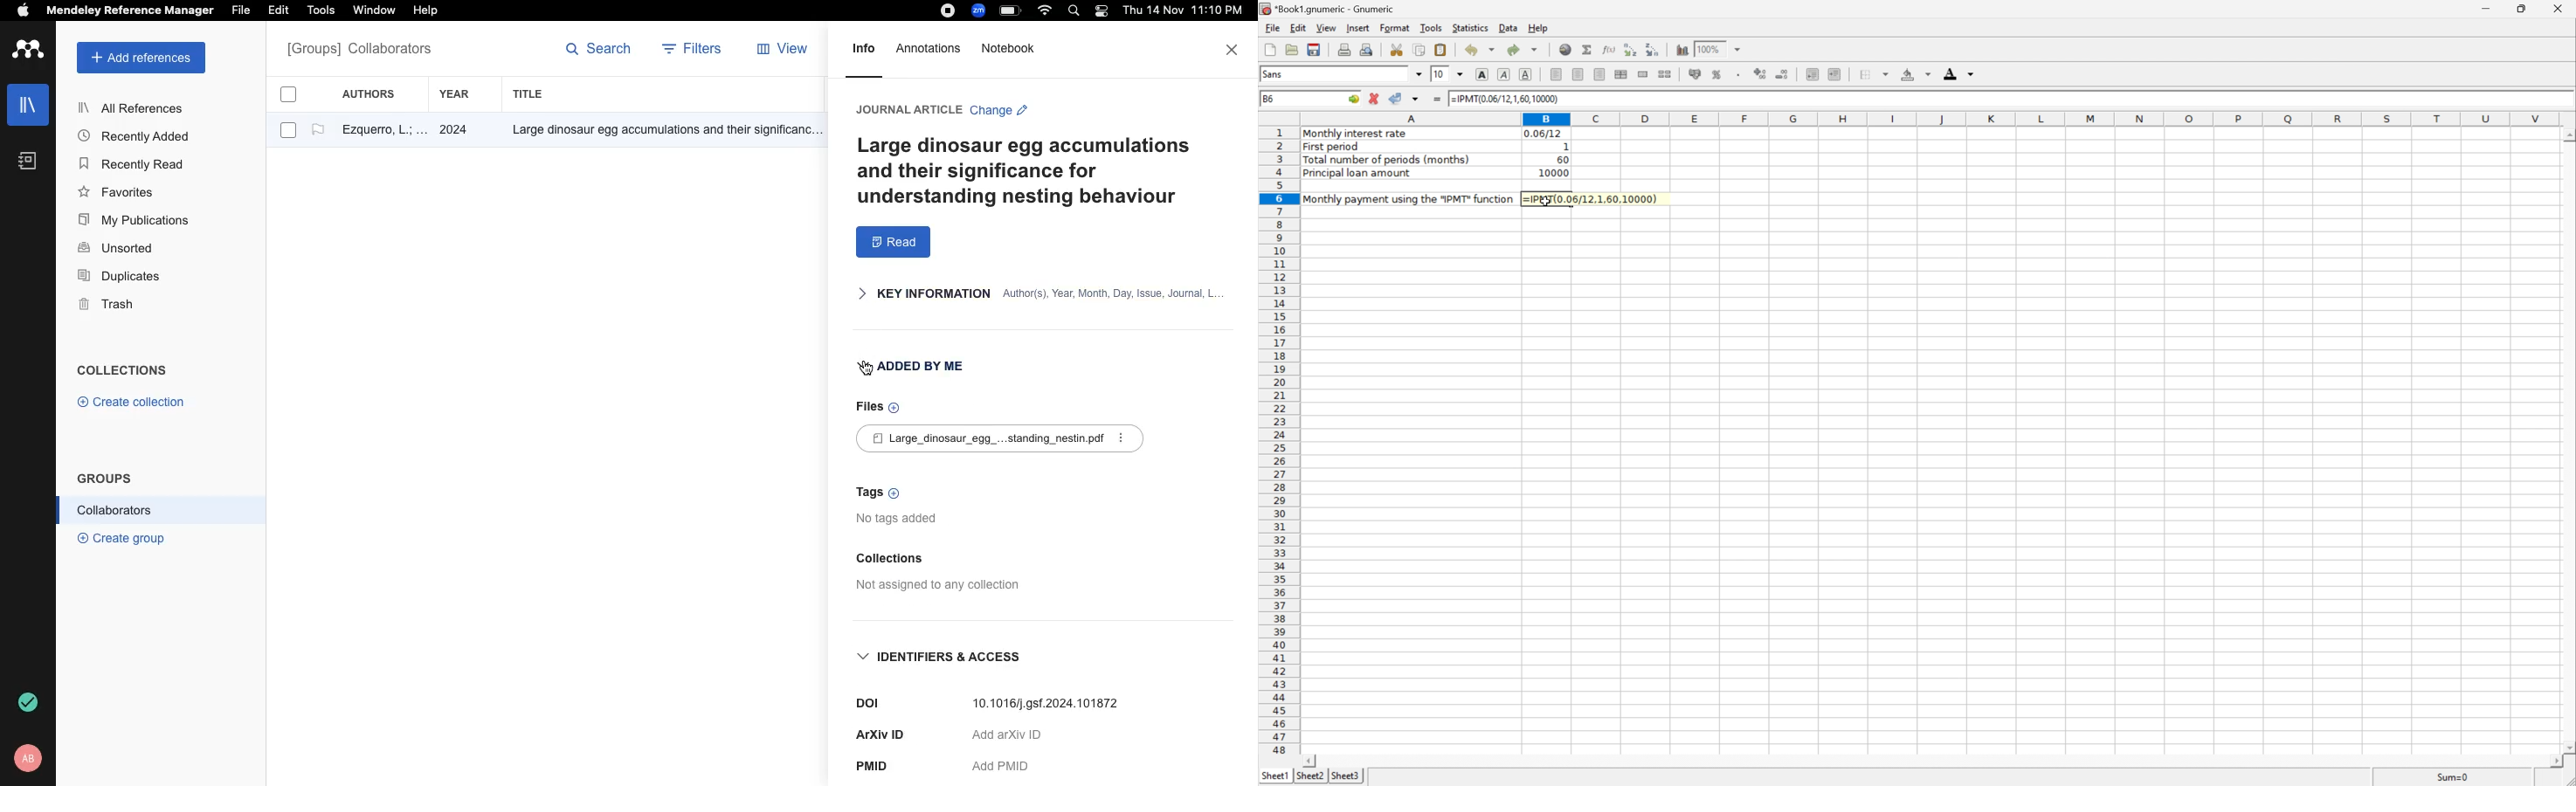  What do you see at coordinates (1550, 174) in the screenshot?
I see `10000` at bounding box center [1550, 174].